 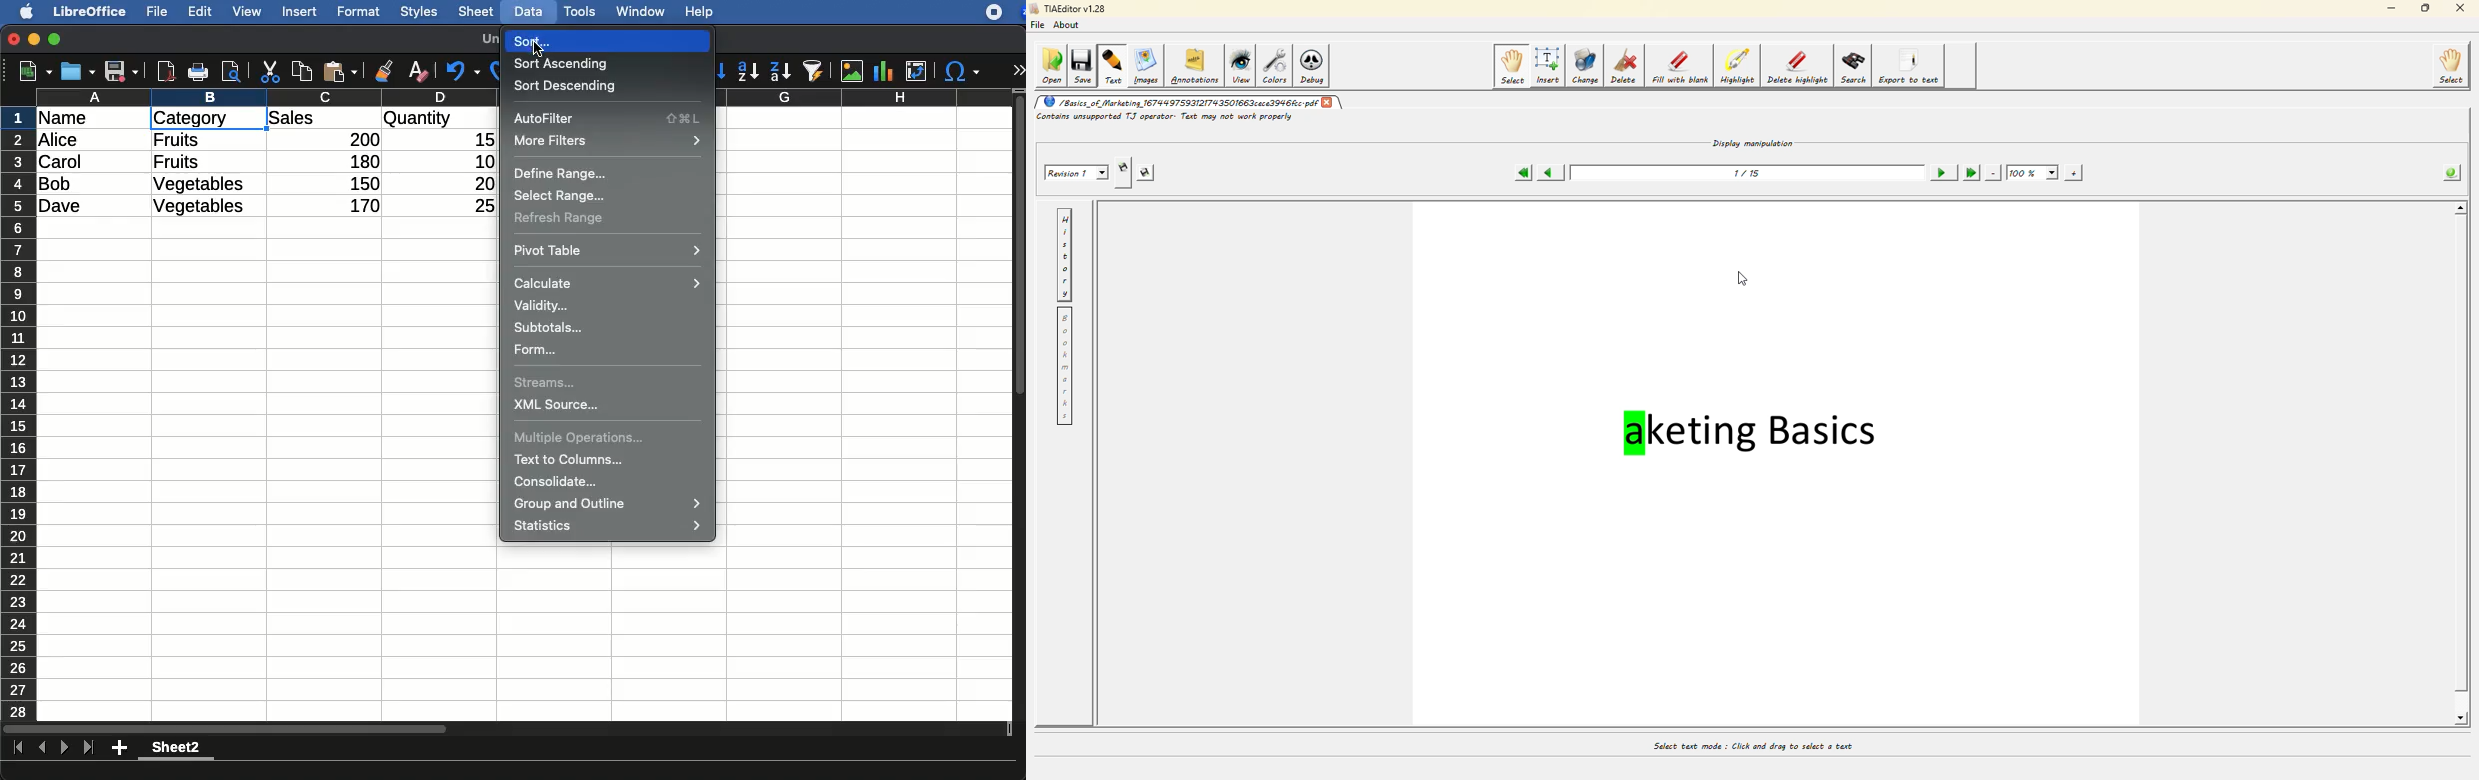 I want to click on form, so click(x=537, y=350).